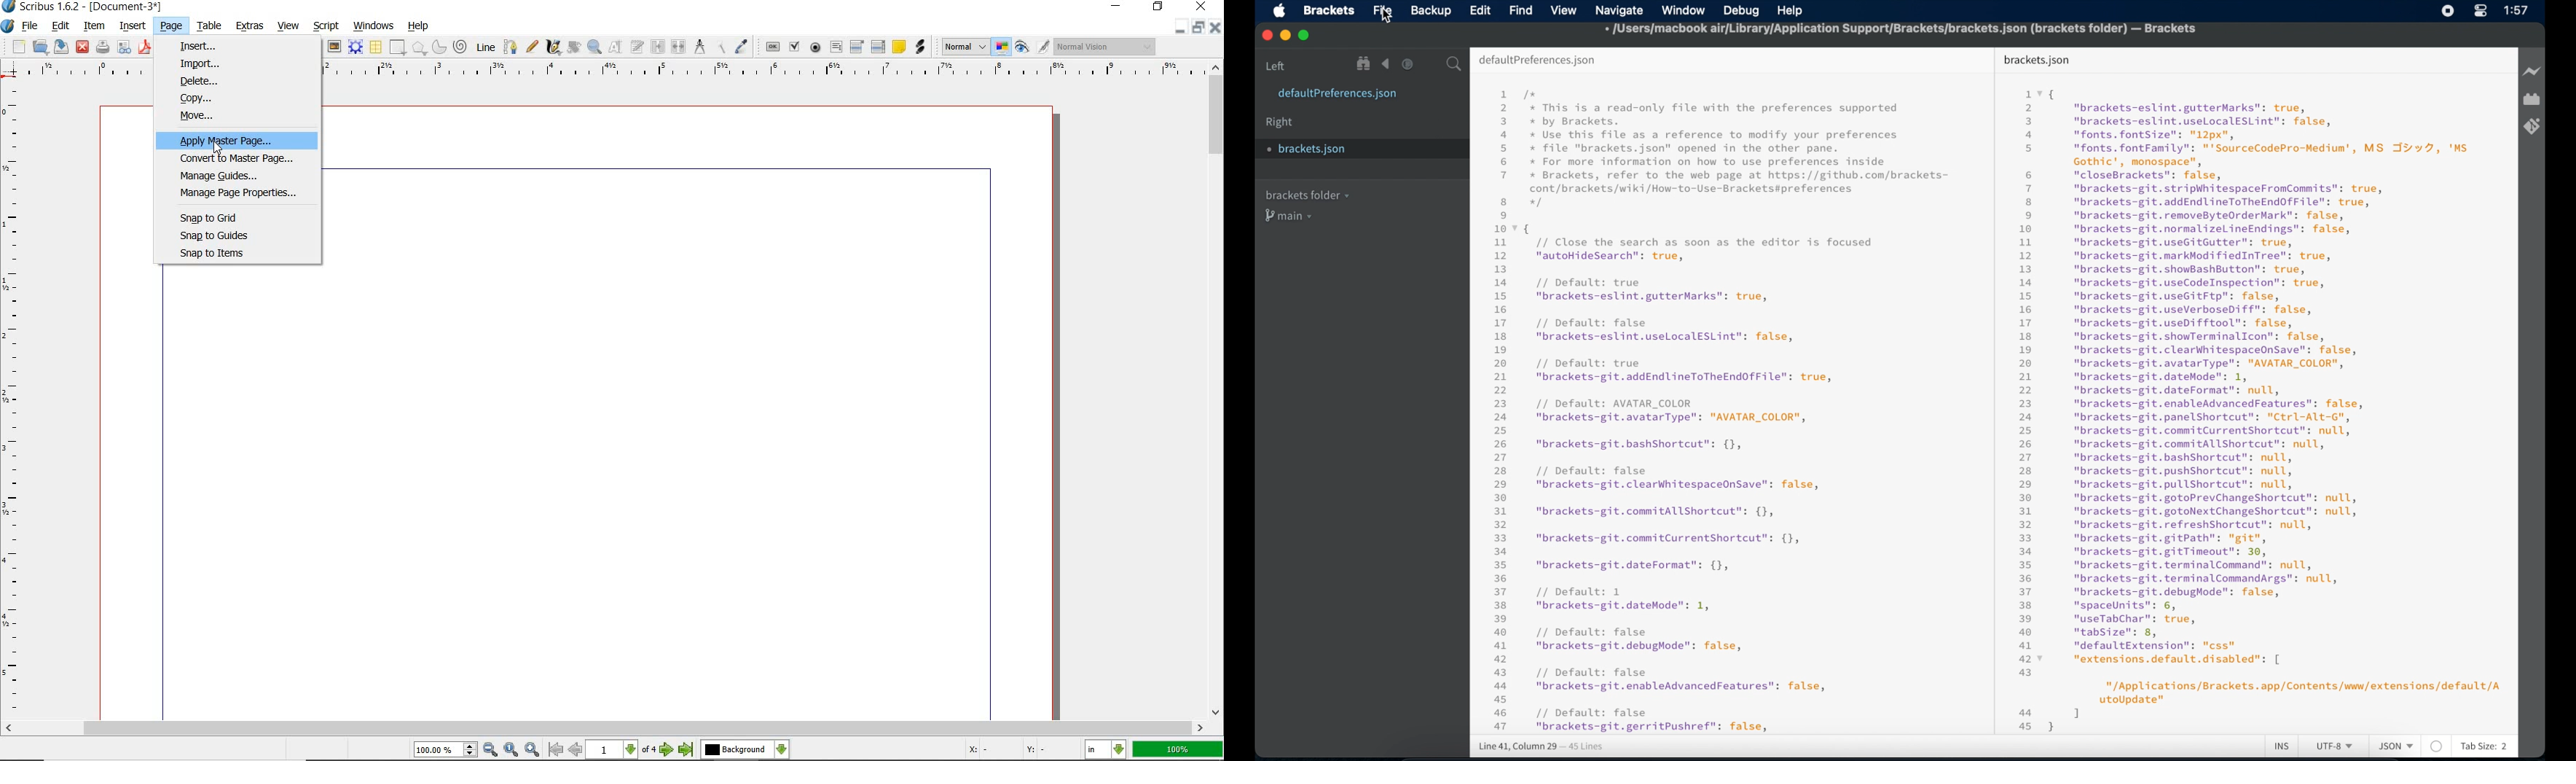 The image size is (2576, 784). I want to click on select image preview mode: Normal, so click(964, 46).